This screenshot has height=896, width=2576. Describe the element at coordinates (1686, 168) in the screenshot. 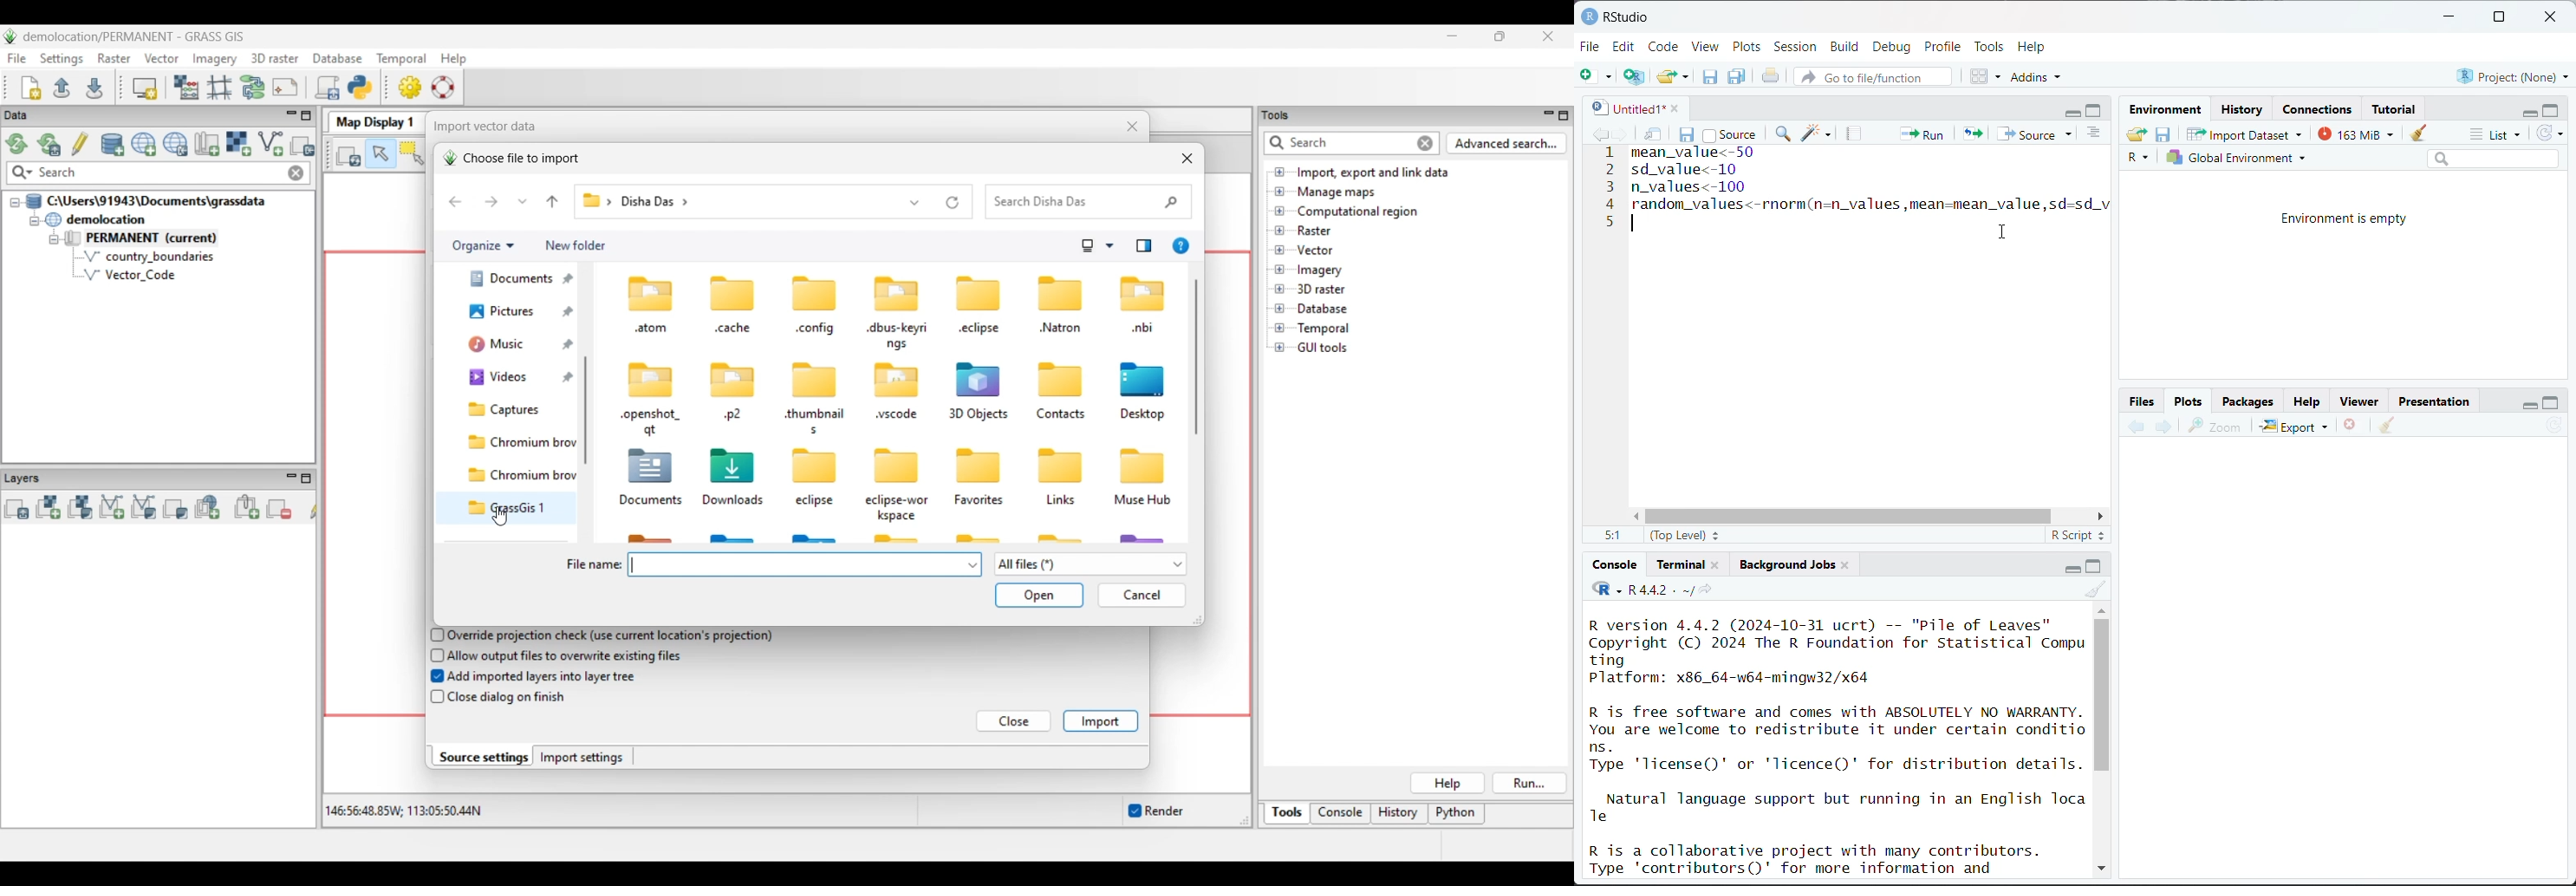

I see `sd_value<-10` at that location.